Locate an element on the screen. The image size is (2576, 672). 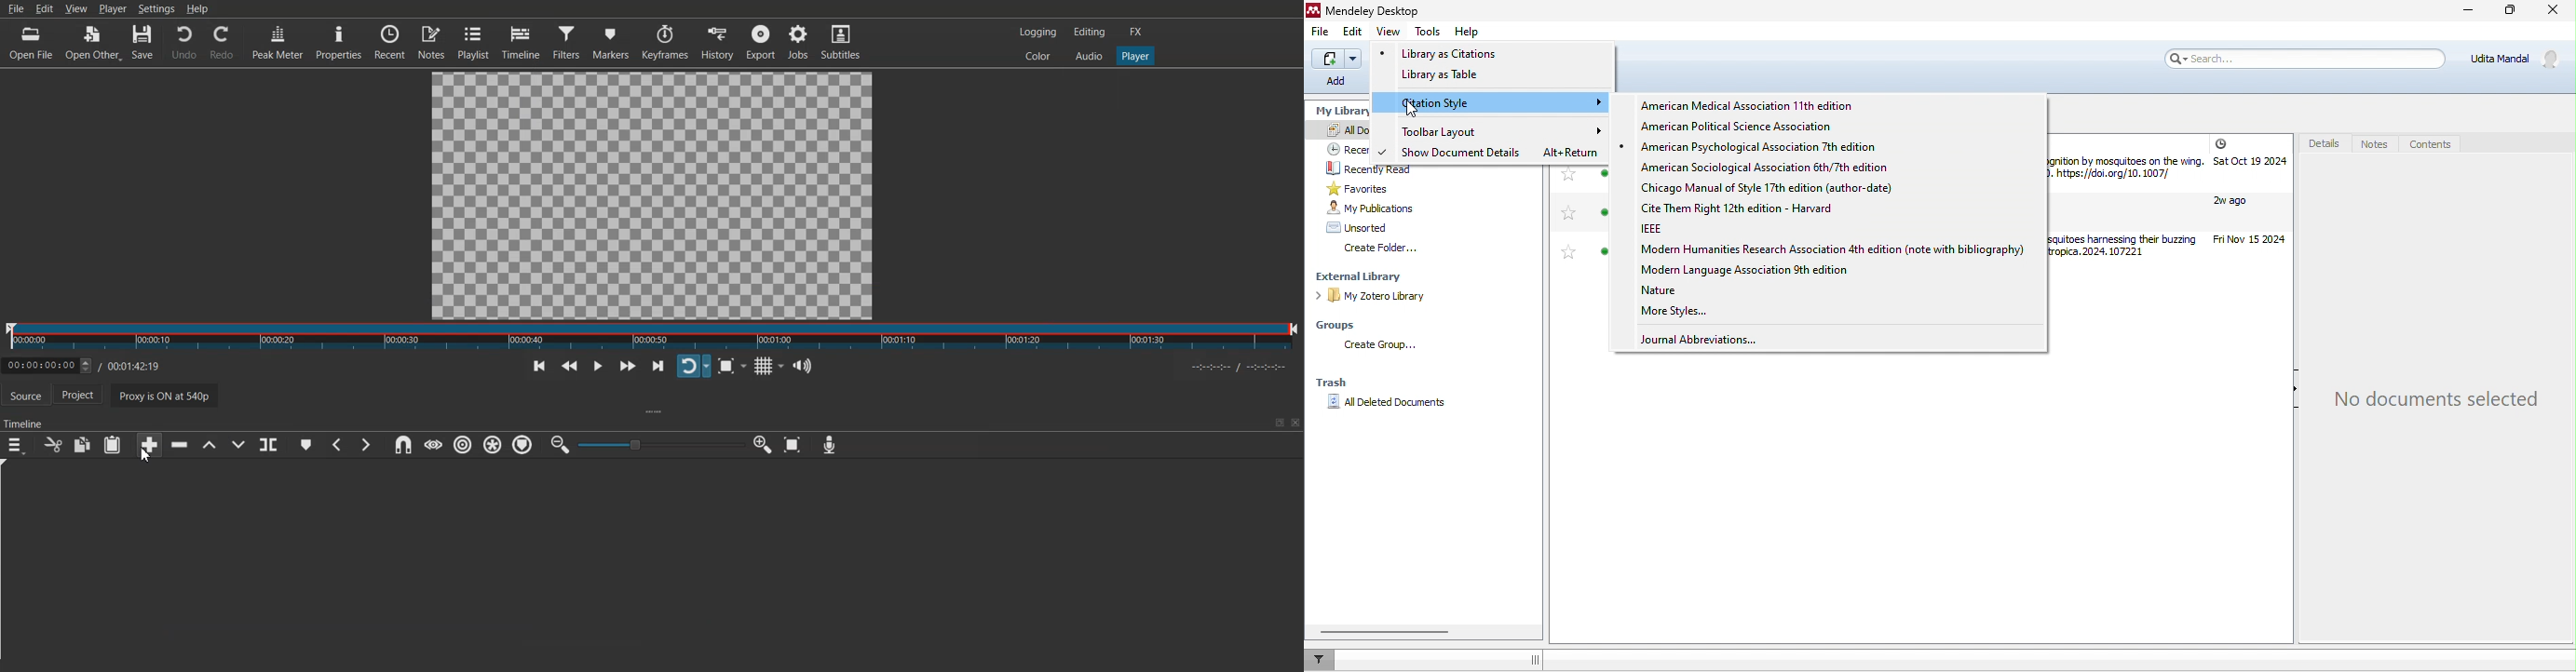
Unsorted is located at coordinates (1369, 228).